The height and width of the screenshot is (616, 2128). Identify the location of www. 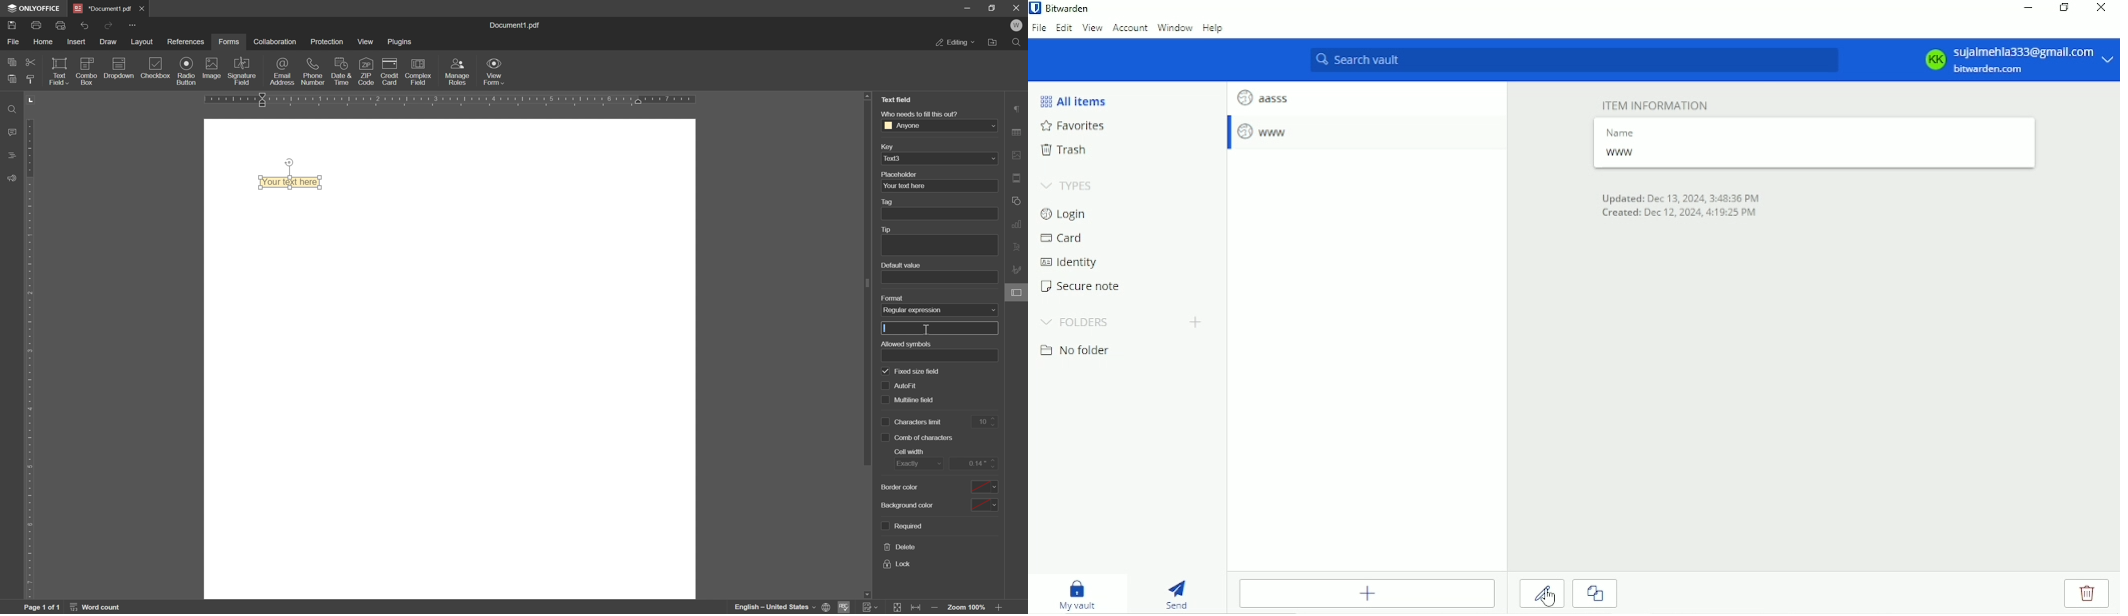
(1622, 154).